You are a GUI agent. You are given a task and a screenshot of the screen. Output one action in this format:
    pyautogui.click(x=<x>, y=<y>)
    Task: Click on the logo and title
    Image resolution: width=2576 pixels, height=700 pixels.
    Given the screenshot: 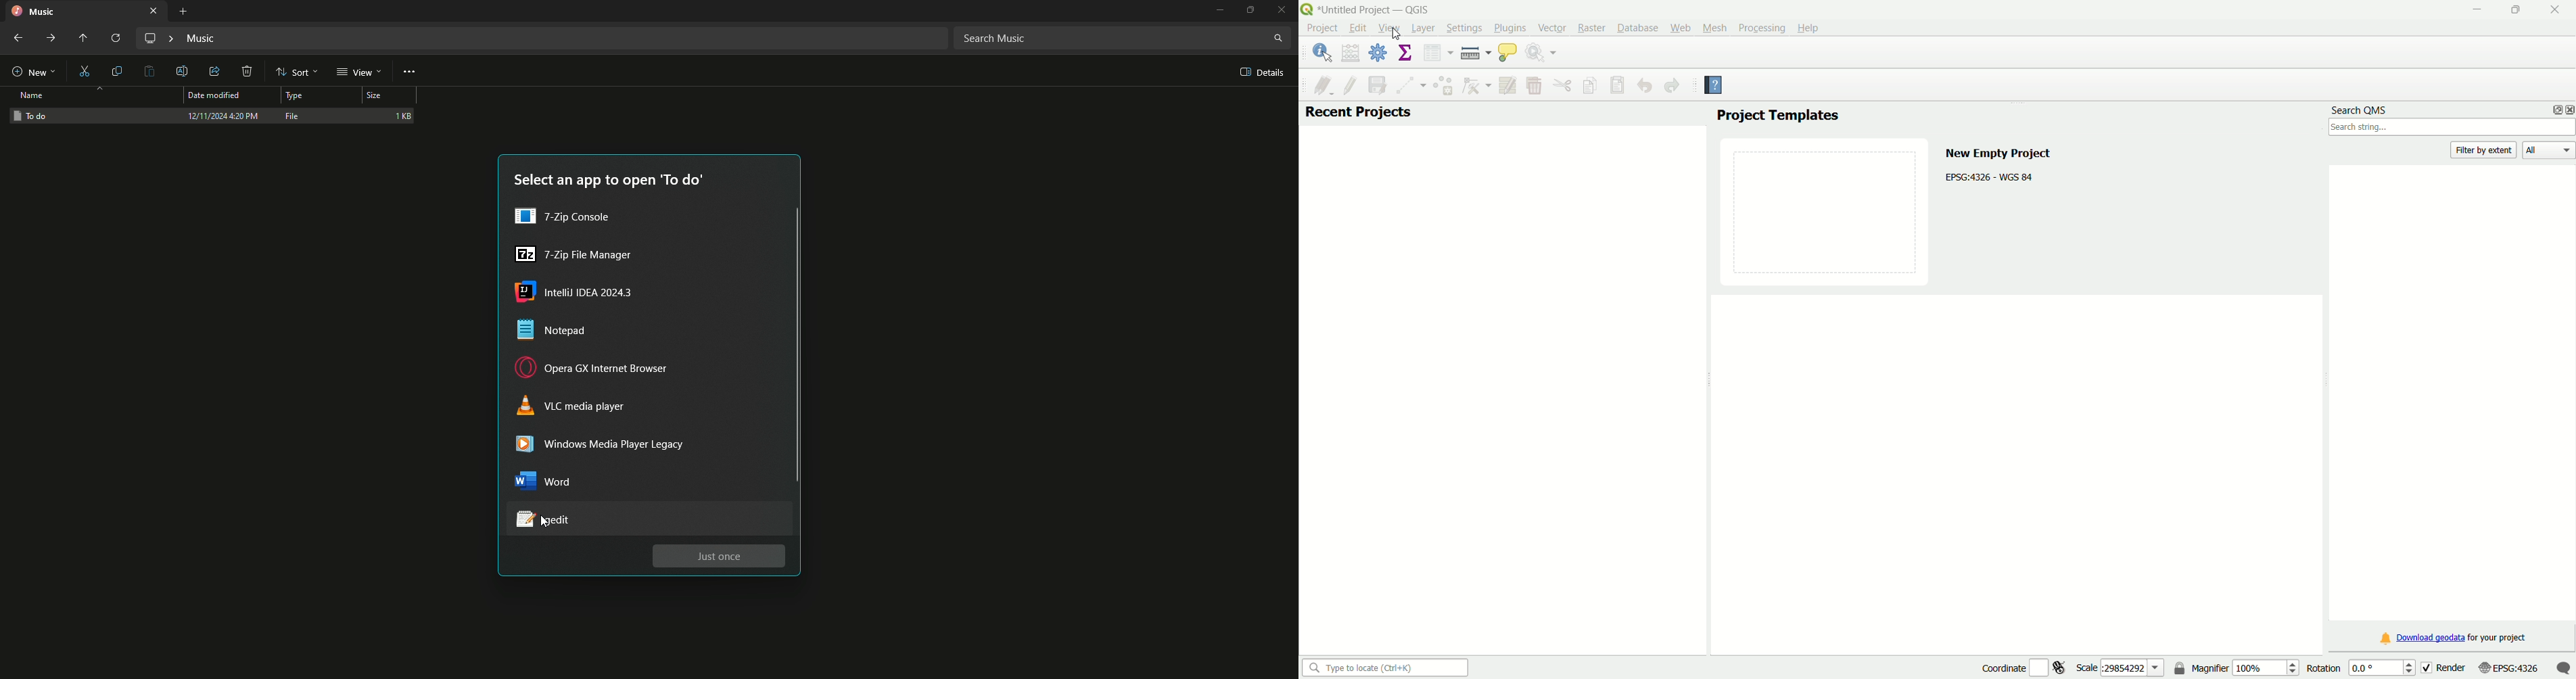 What is the action you would take?
    pyautogui.click(x=1368, y=9)
    